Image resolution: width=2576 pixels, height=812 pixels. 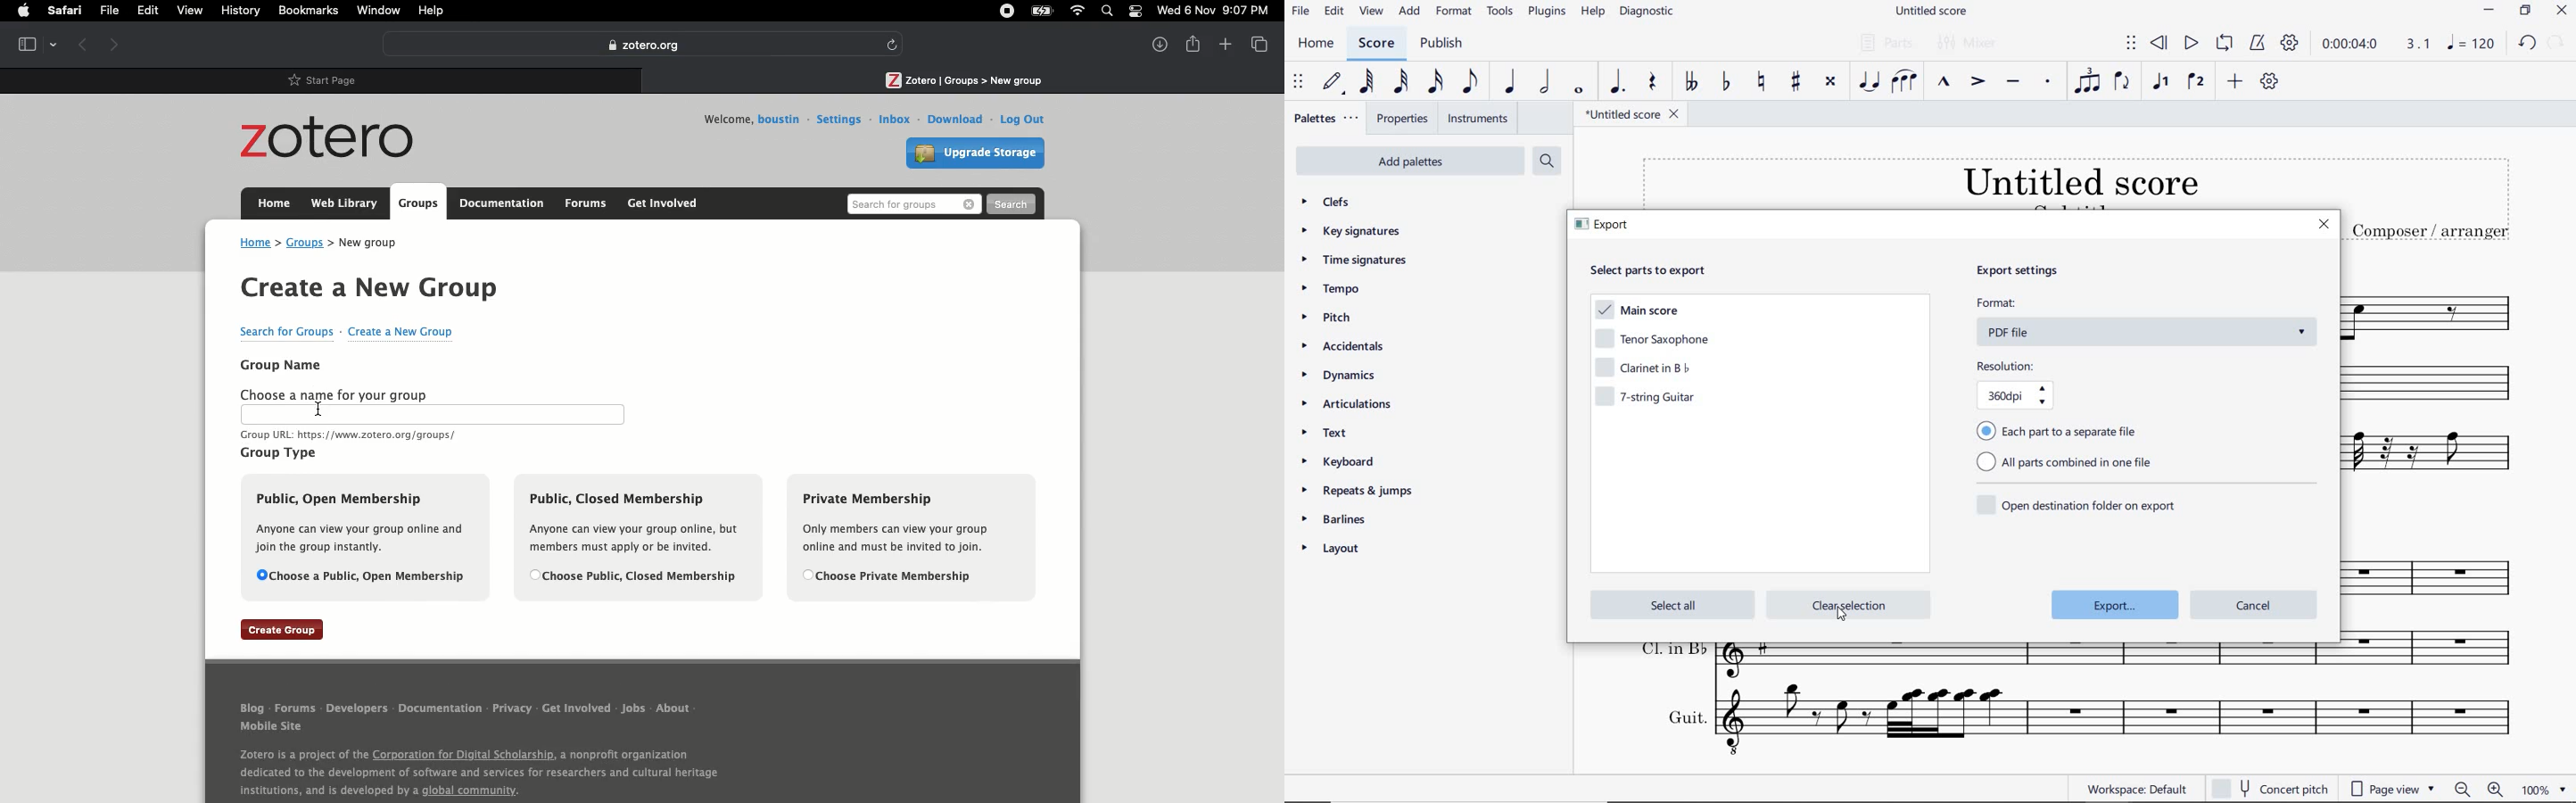 I want to click on TITLE, so click(x=1986, y=181).